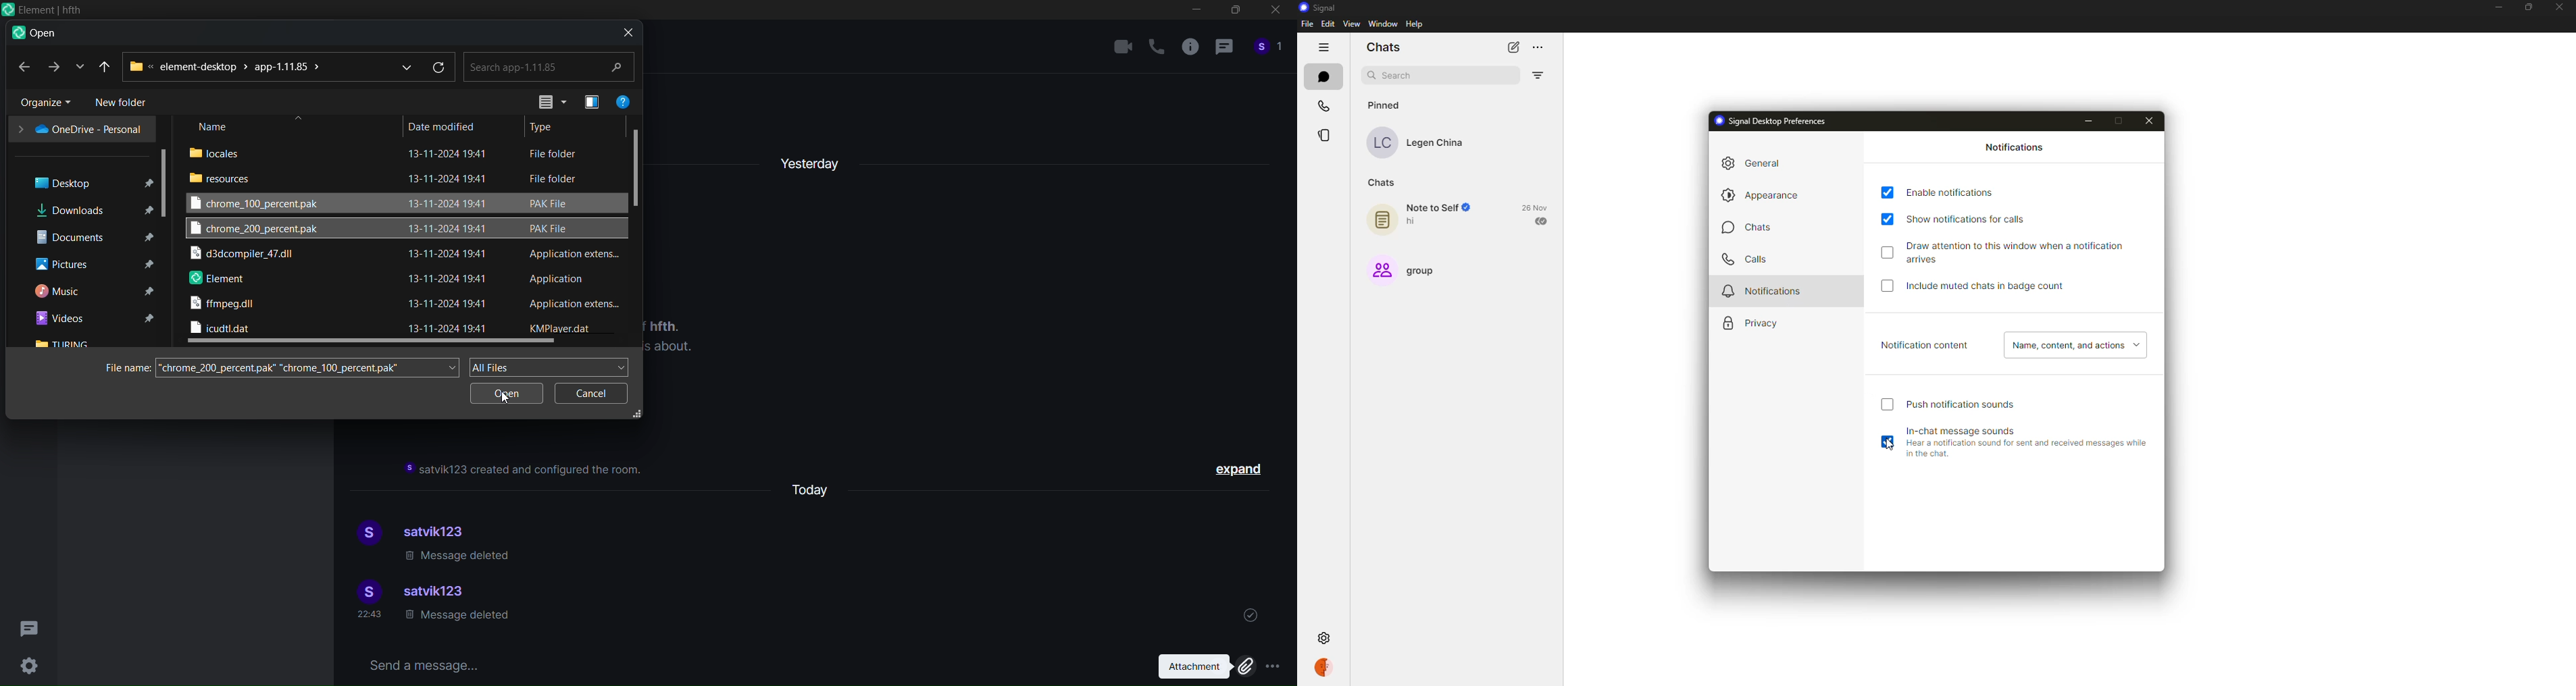 The width and height of the screenshot is (2576, 700). I want to click on refresh, so click(440, 68).